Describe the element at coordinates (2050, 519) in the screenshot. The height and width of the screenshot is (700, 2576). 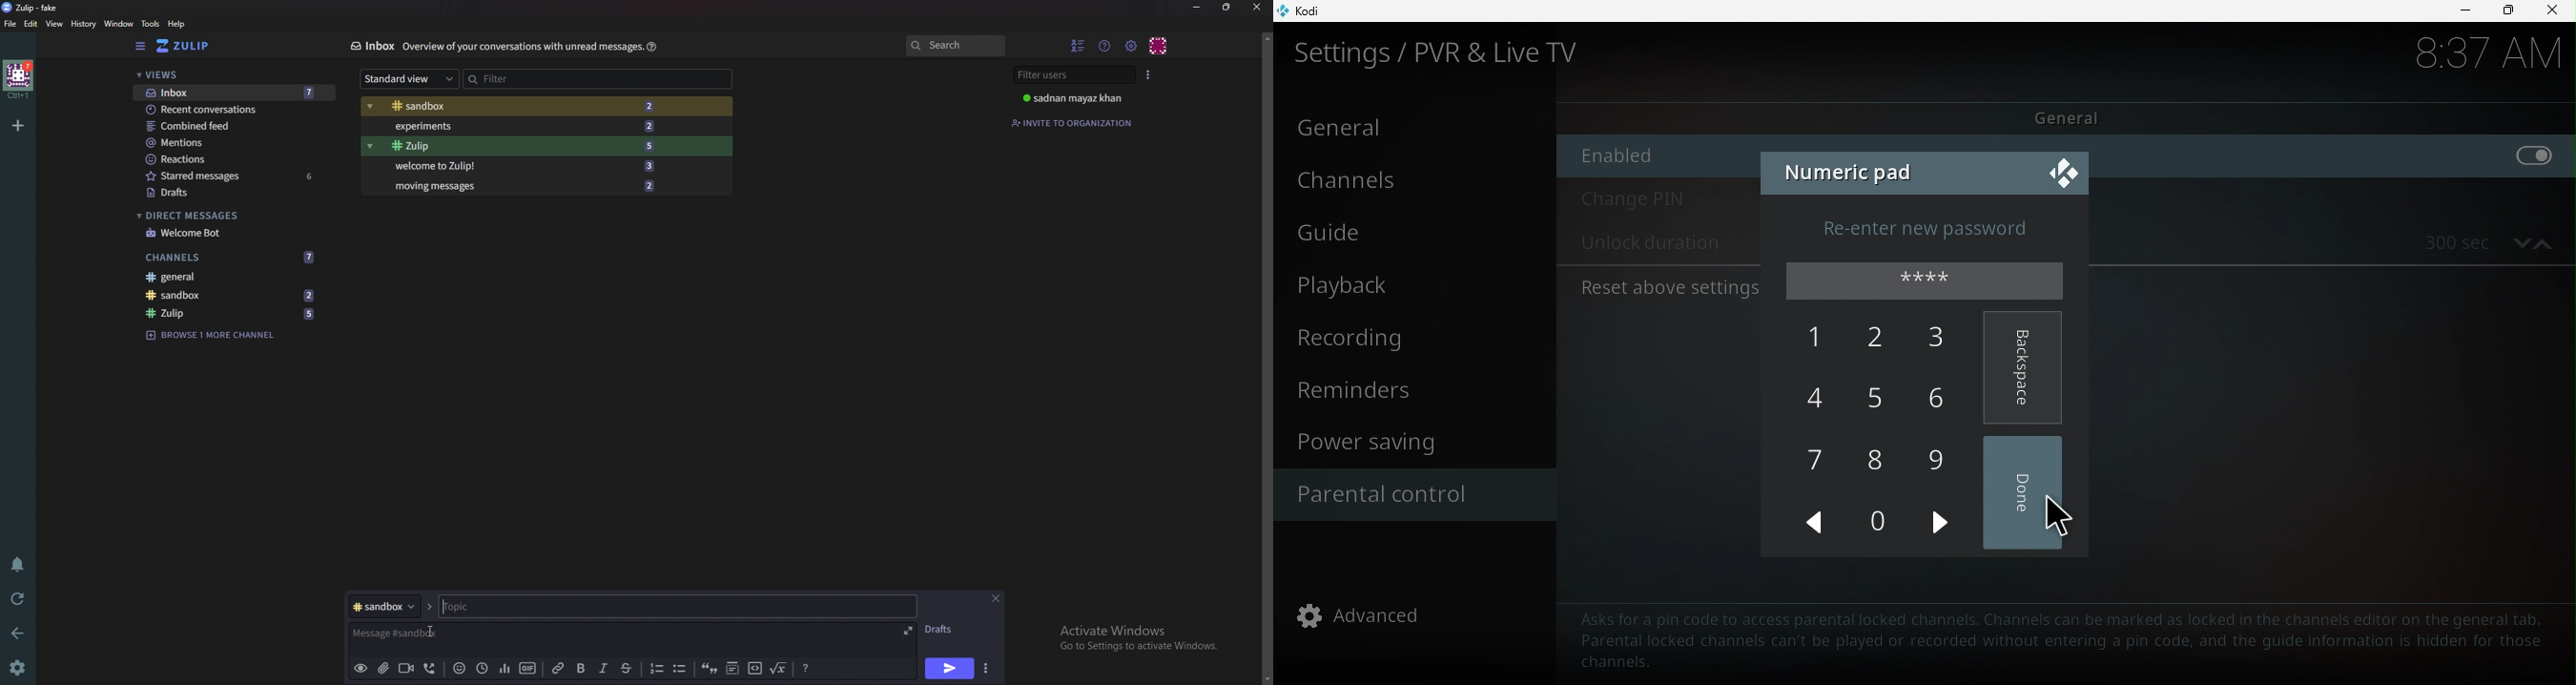
I see `cursor` at that location.